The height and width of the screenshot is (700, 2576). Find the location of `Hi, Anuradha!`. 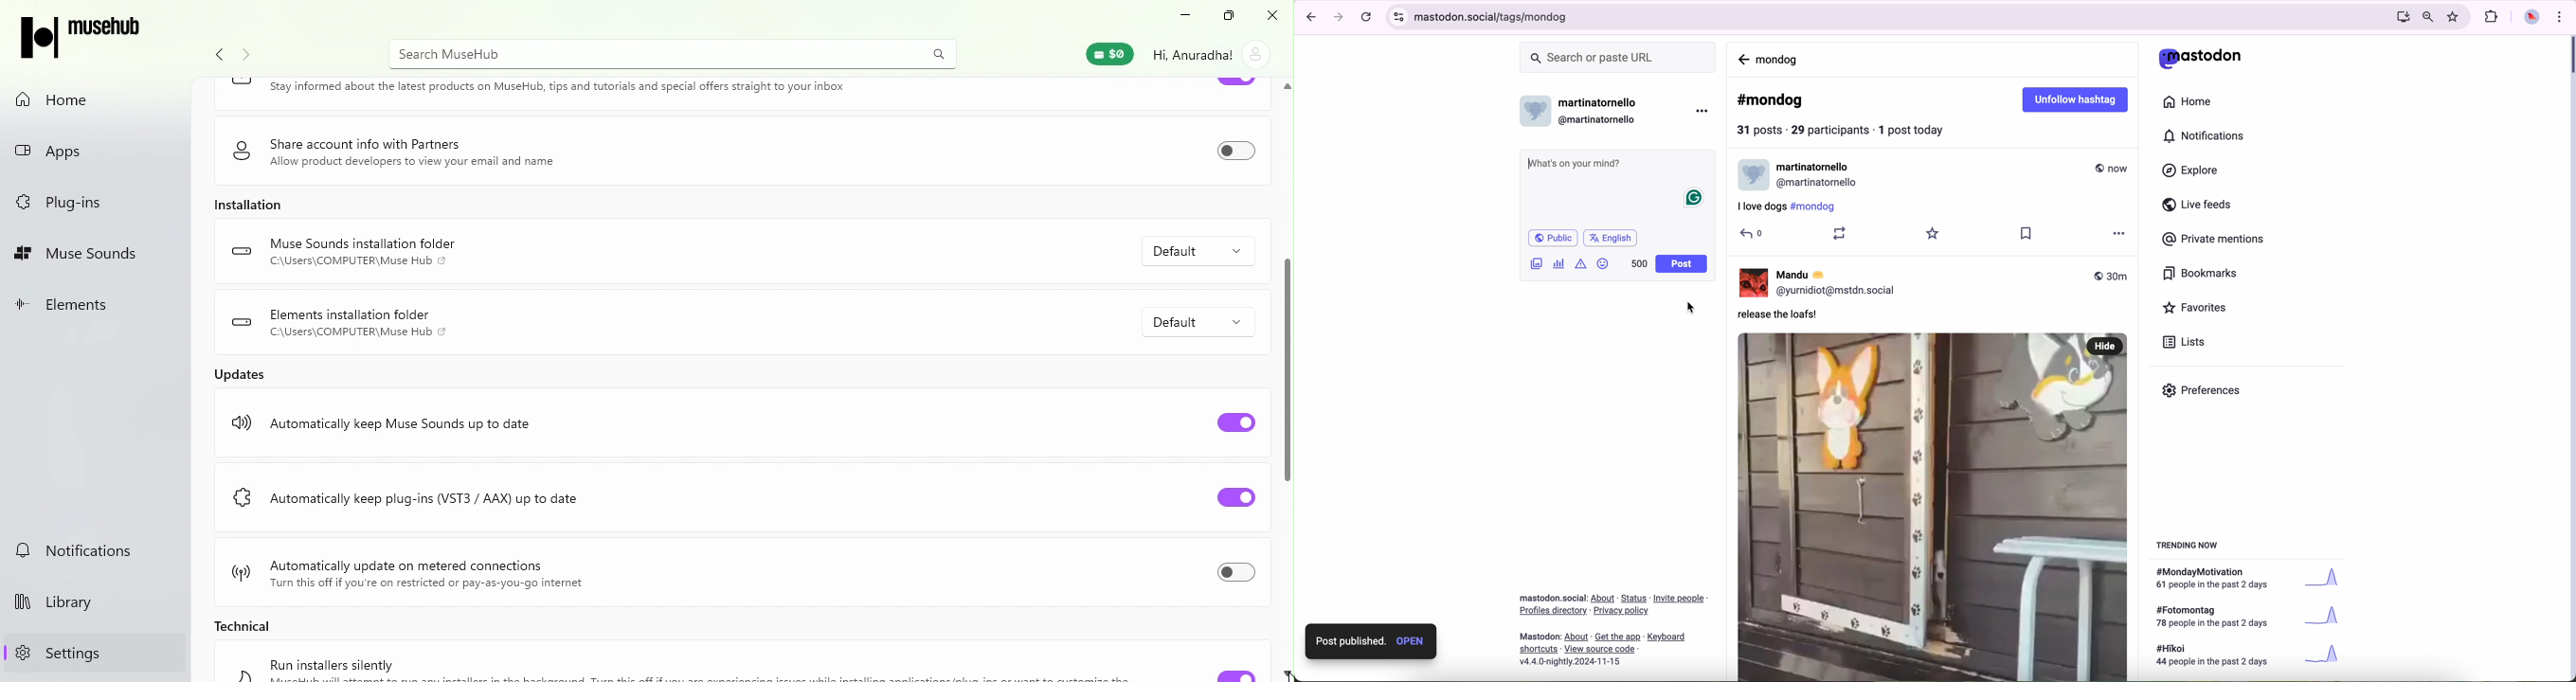

Hi, Anuradha! is located at coordinates (1193, 55).